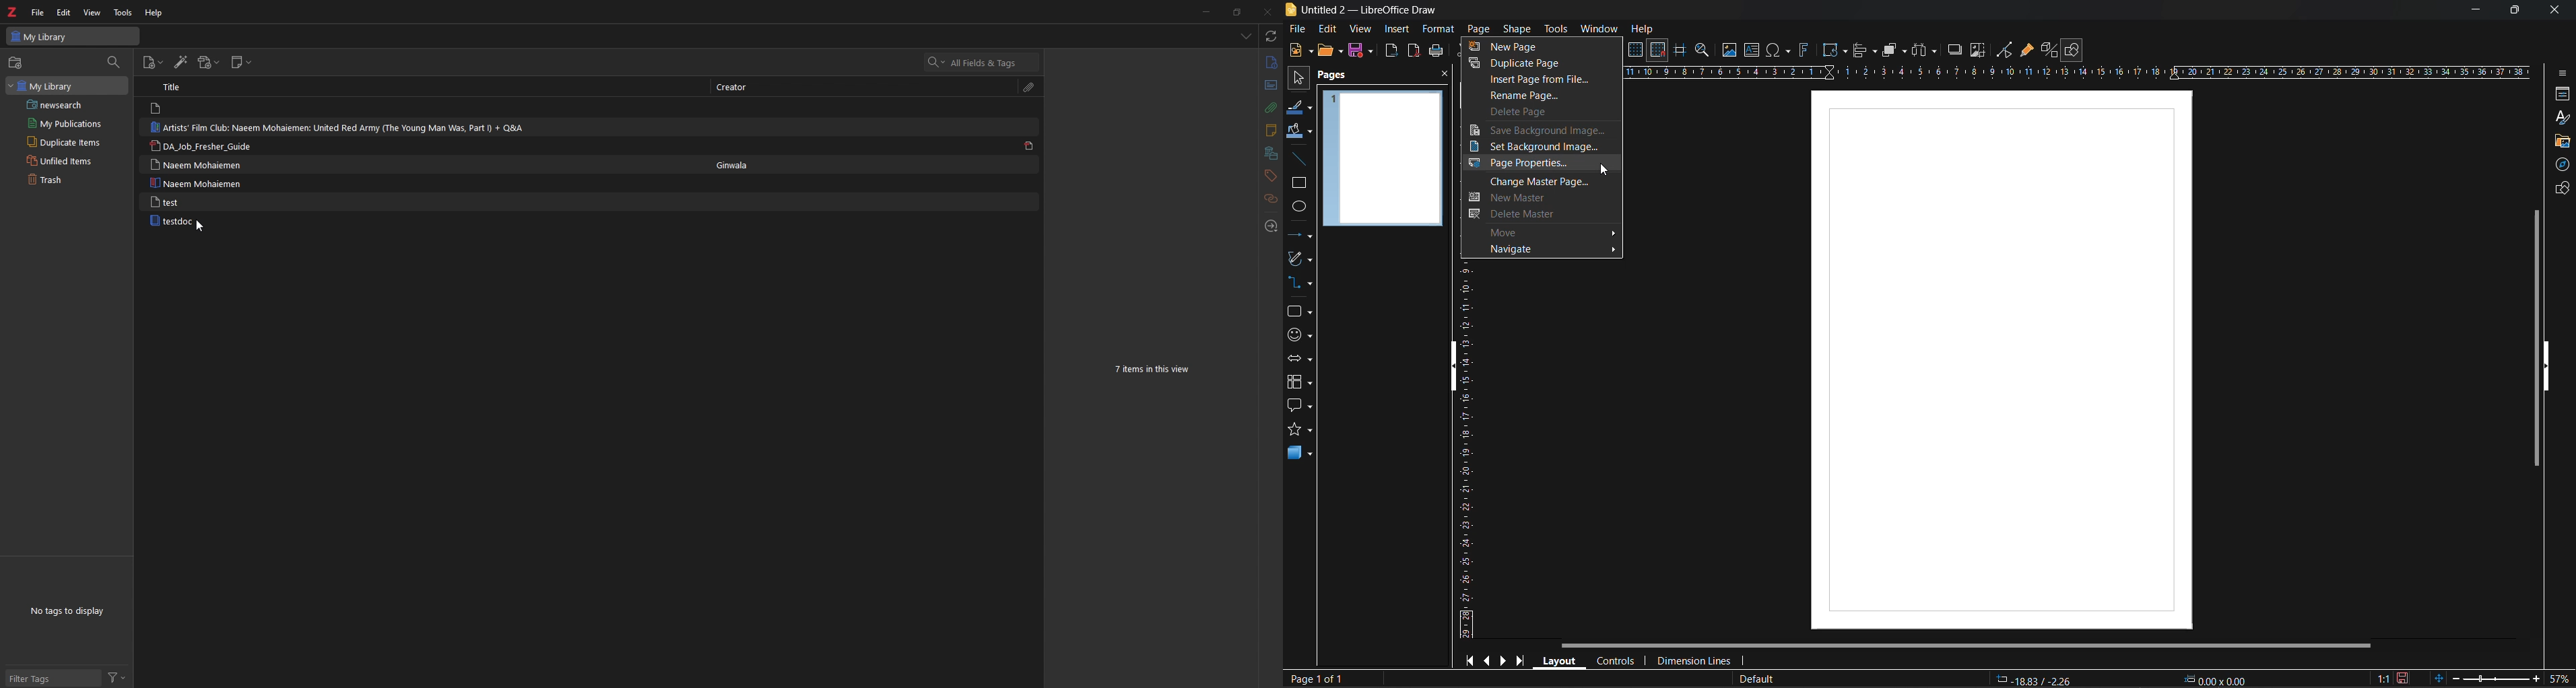  I want to click on toggle extrusion, so click(2051, 50).